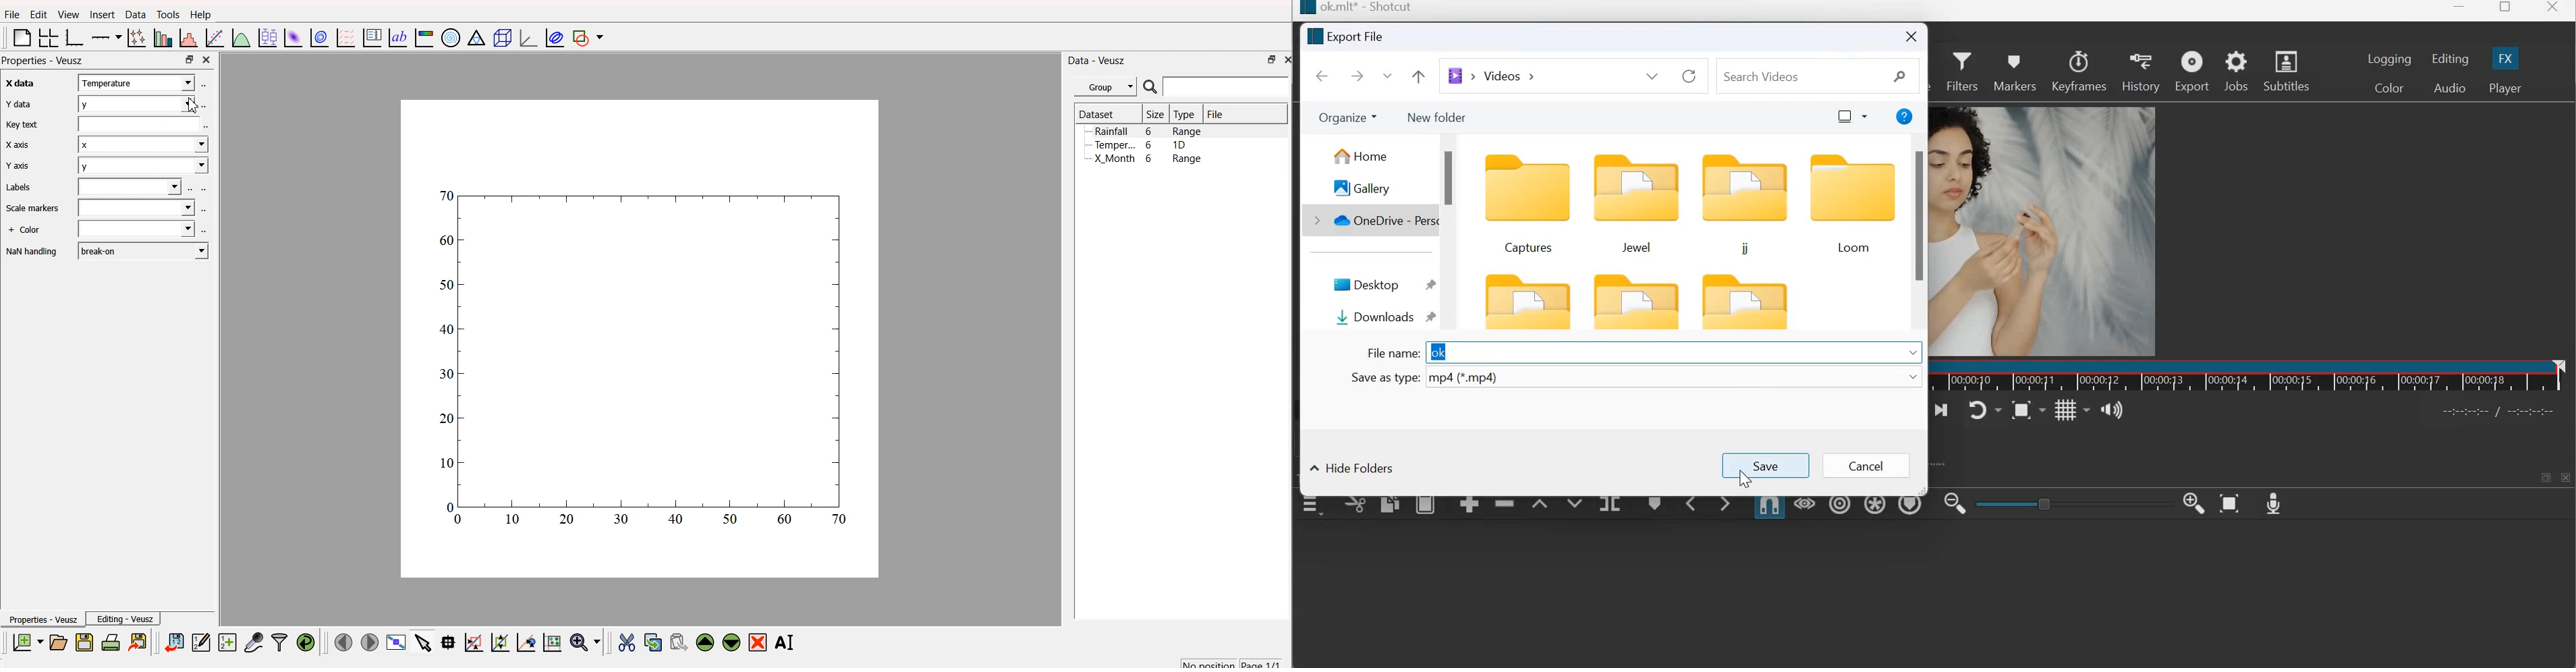 Image resolution: width=2576 pixels, height=672 pixels. Describe the element at coordinates (2544, 476) in the screenshot. I see `maximize` at that location.